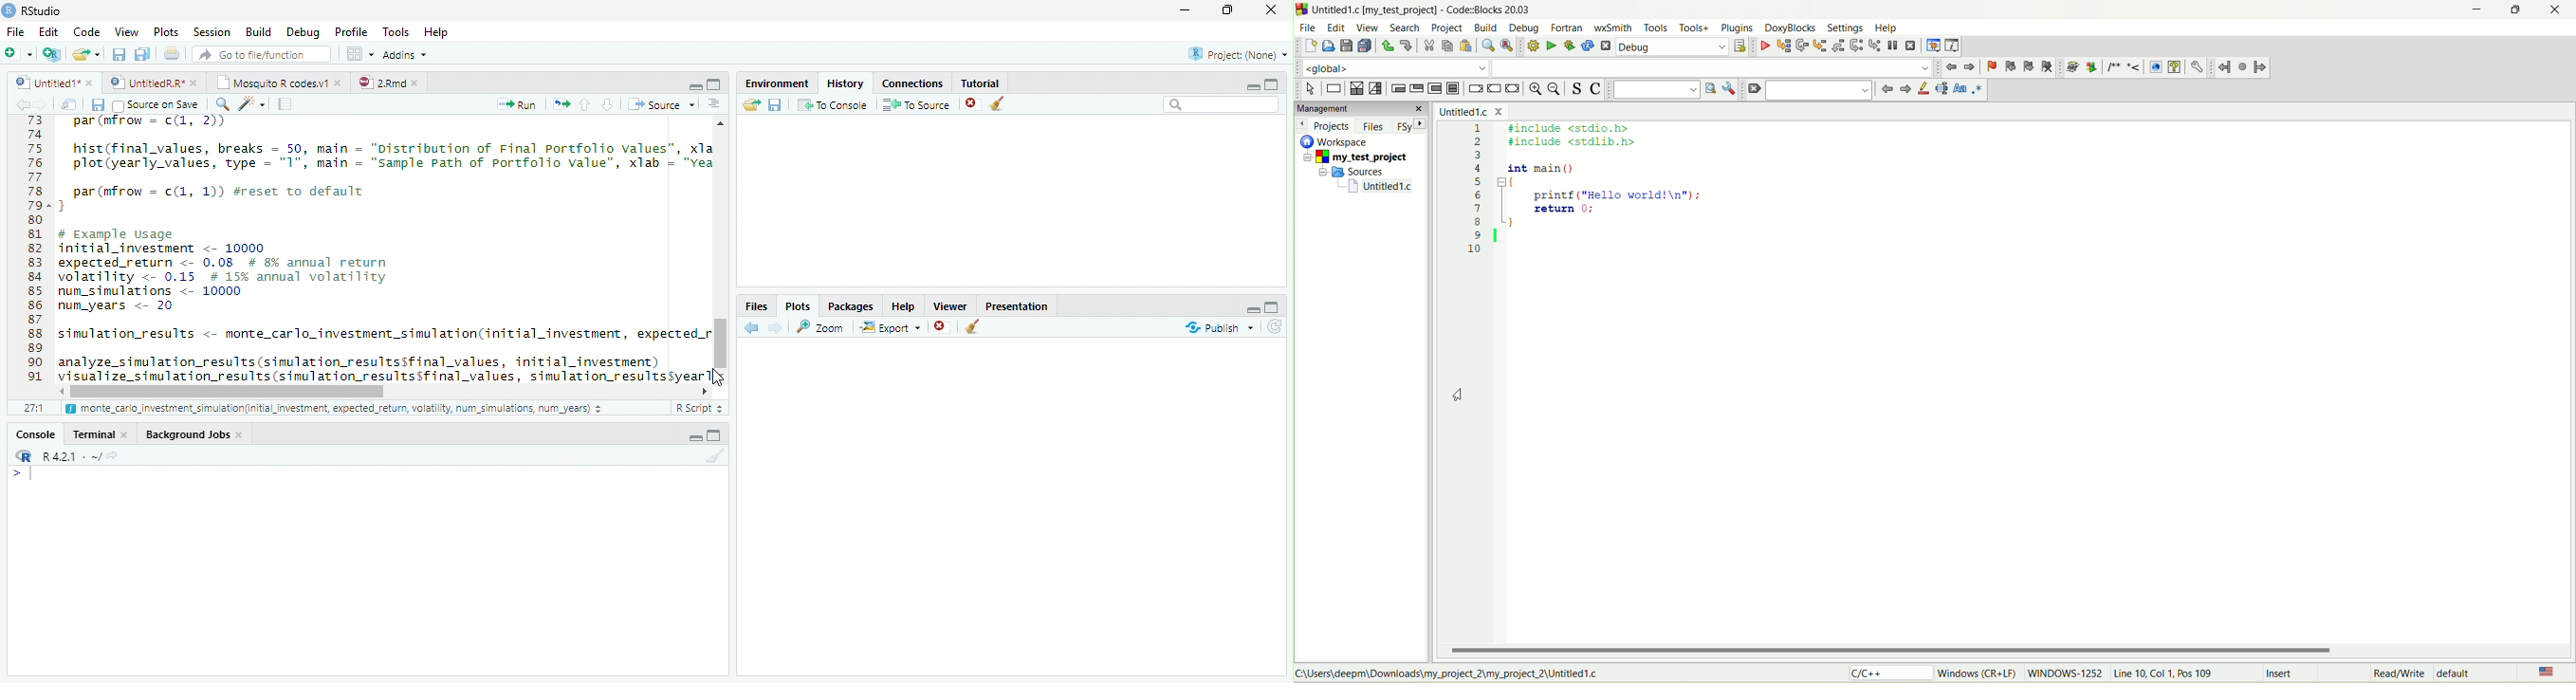  Describe the element at coordinates (1870, 674) in the screenshot. I see `C/C++` at that location.